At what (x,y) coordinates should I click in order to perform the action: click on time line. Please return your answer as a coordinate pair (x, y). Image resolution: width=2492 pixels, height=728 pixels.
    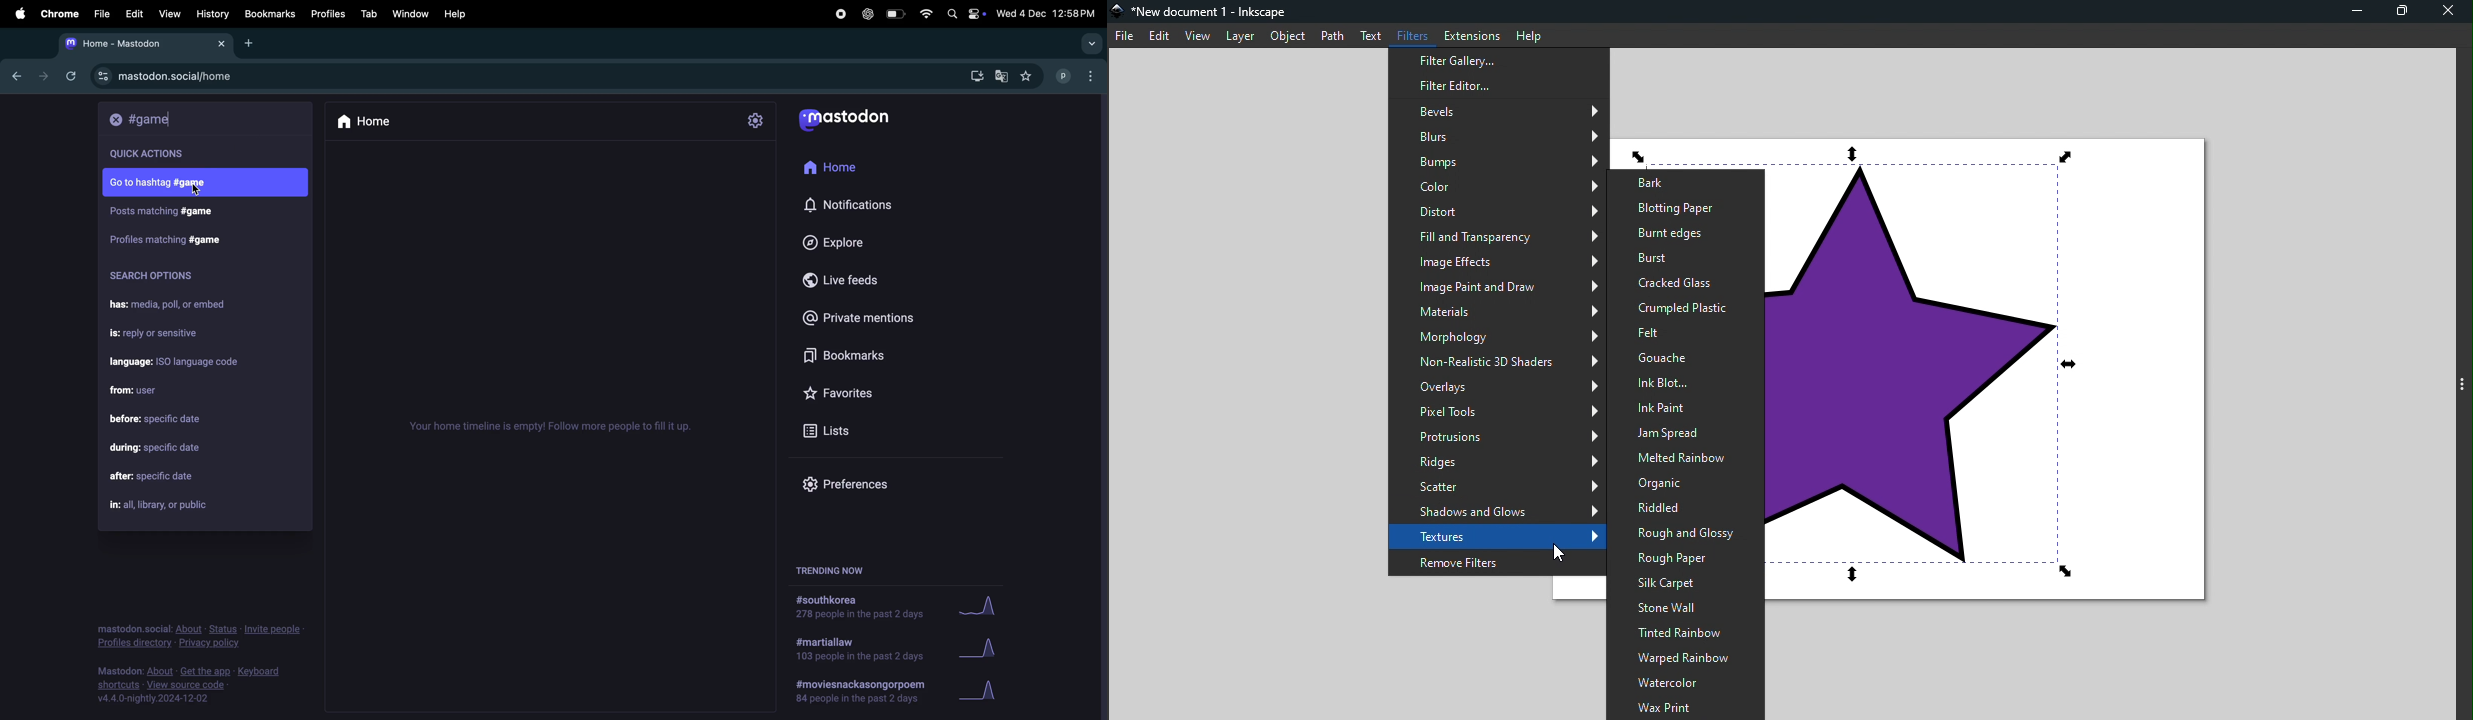
    Looking at the image, I should click on (557, 425).